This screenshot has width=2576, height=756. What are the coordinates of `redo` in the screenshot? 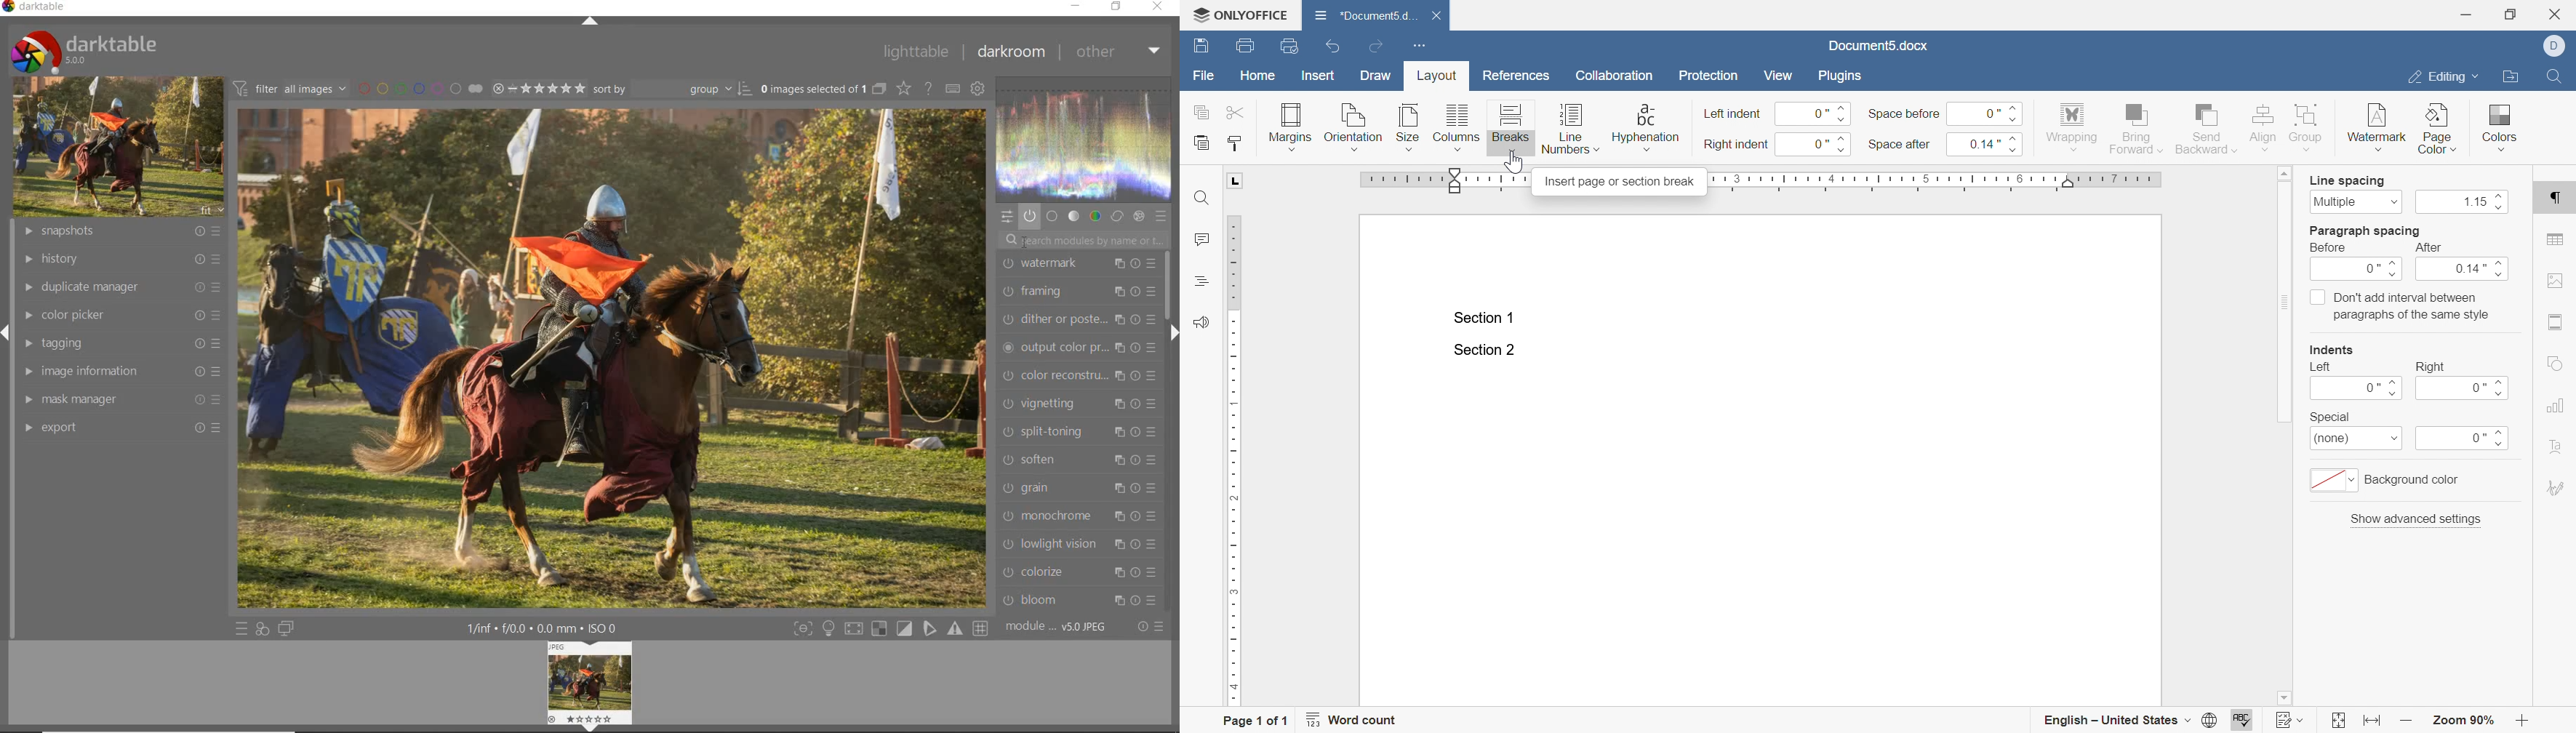 It's located at (1377, 46).